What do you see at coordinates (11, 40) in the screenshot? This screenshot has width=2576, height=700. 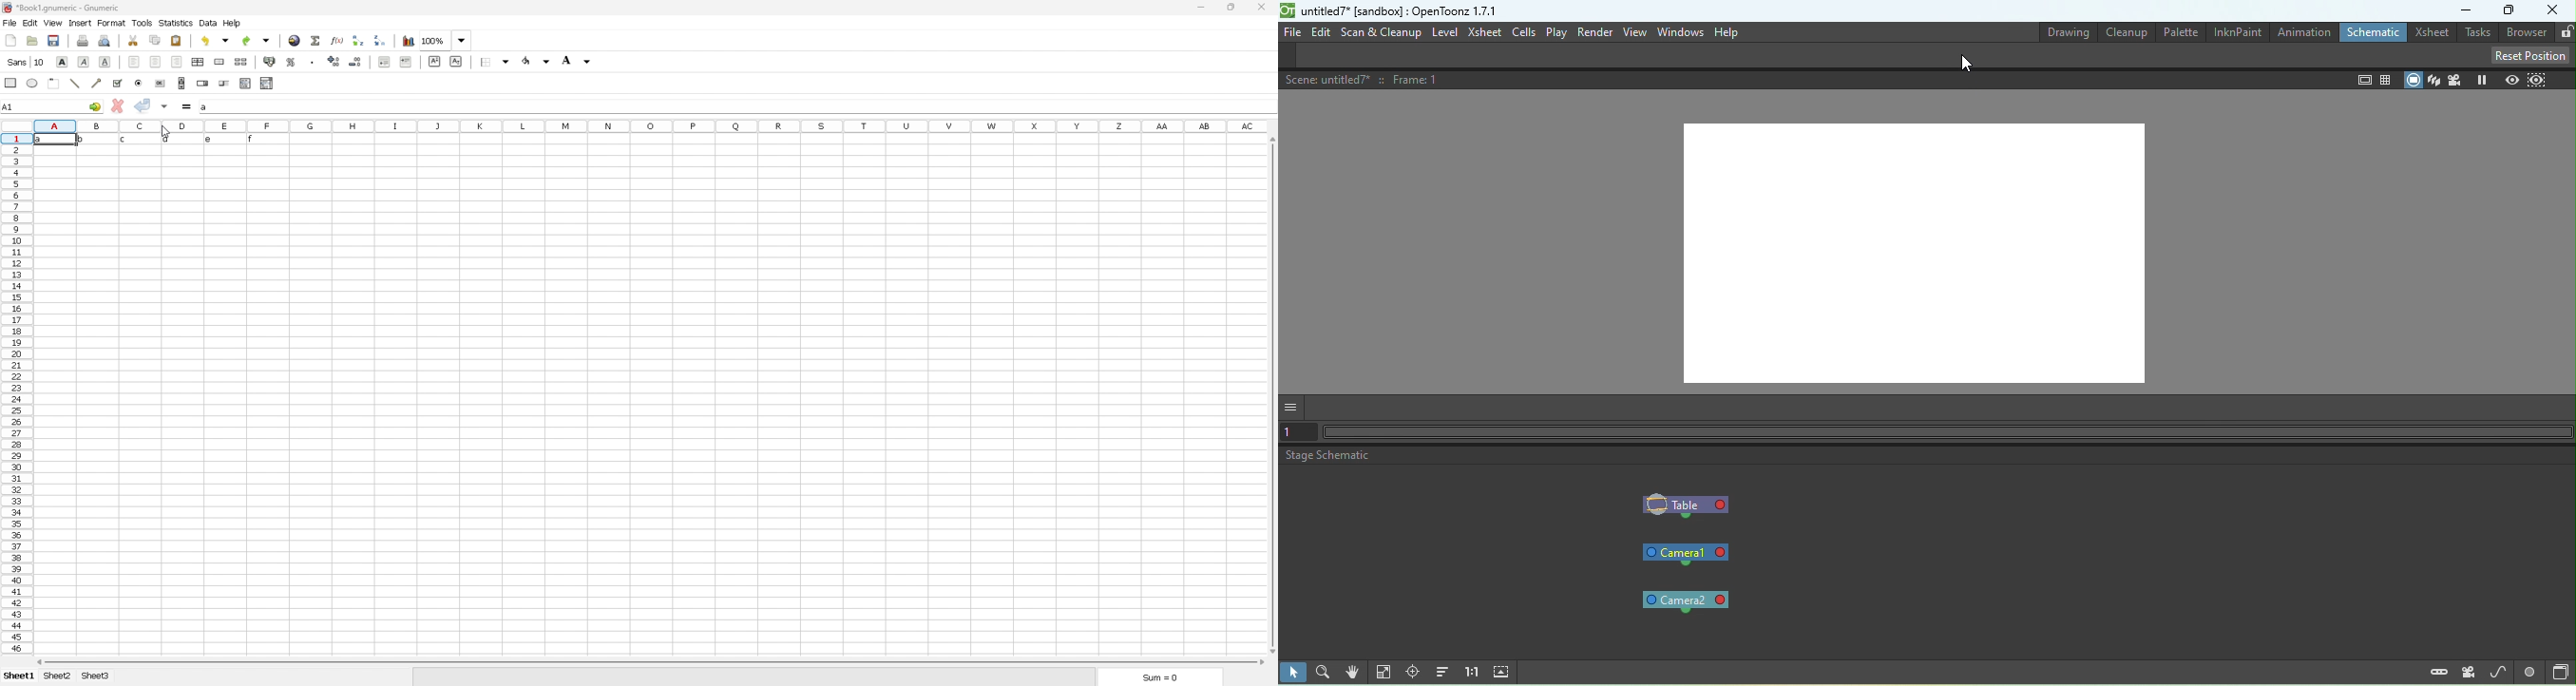 I see `new` at bounding box center [11, 40].